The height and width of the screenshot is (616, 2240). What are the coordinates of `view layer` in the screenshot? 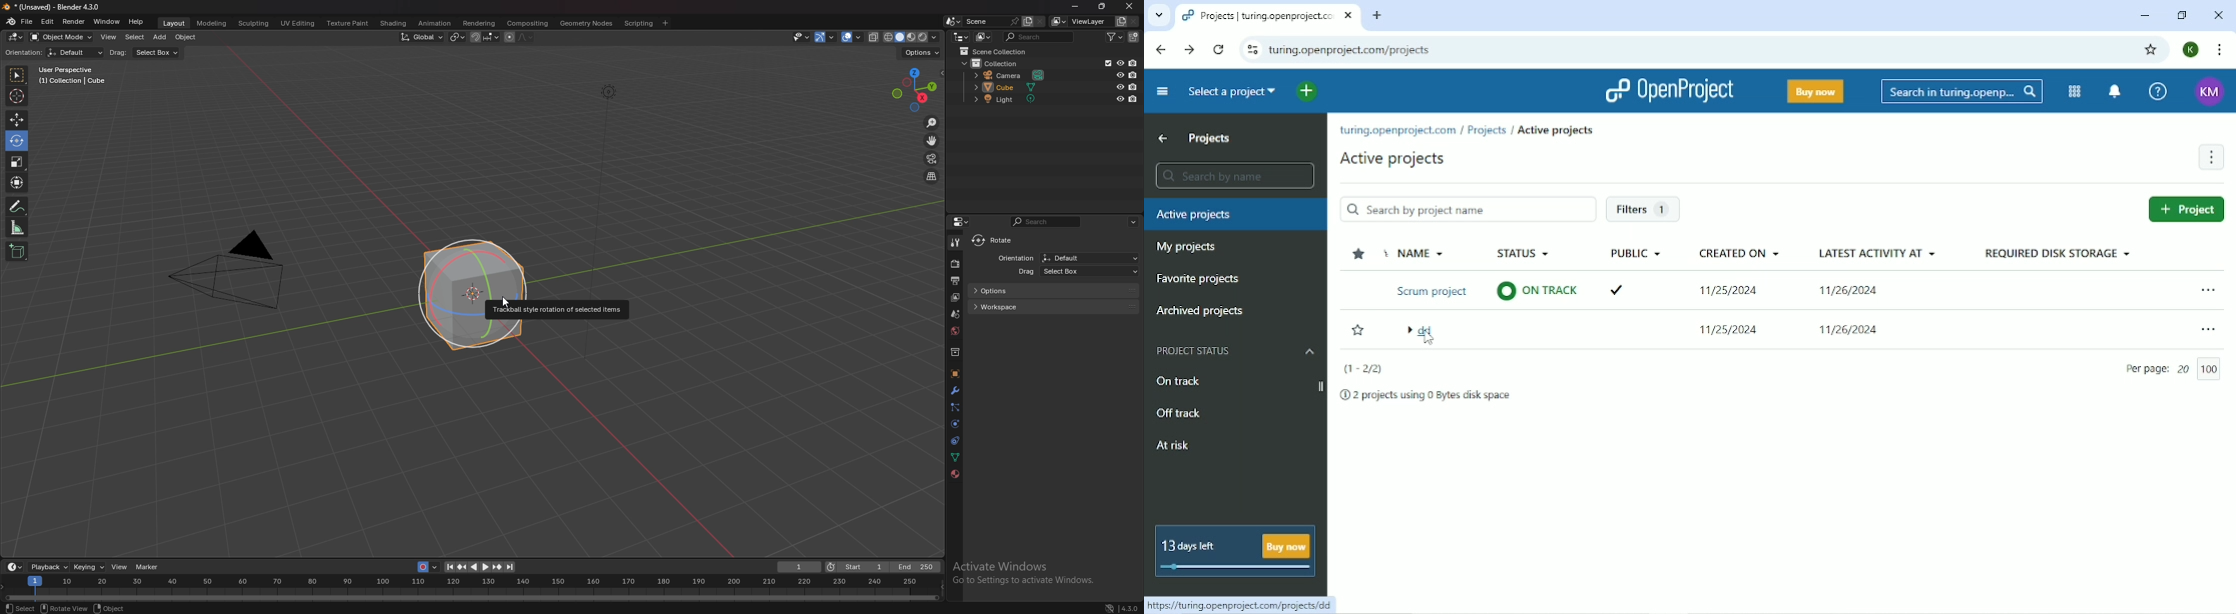 It's located at (1082, 21).